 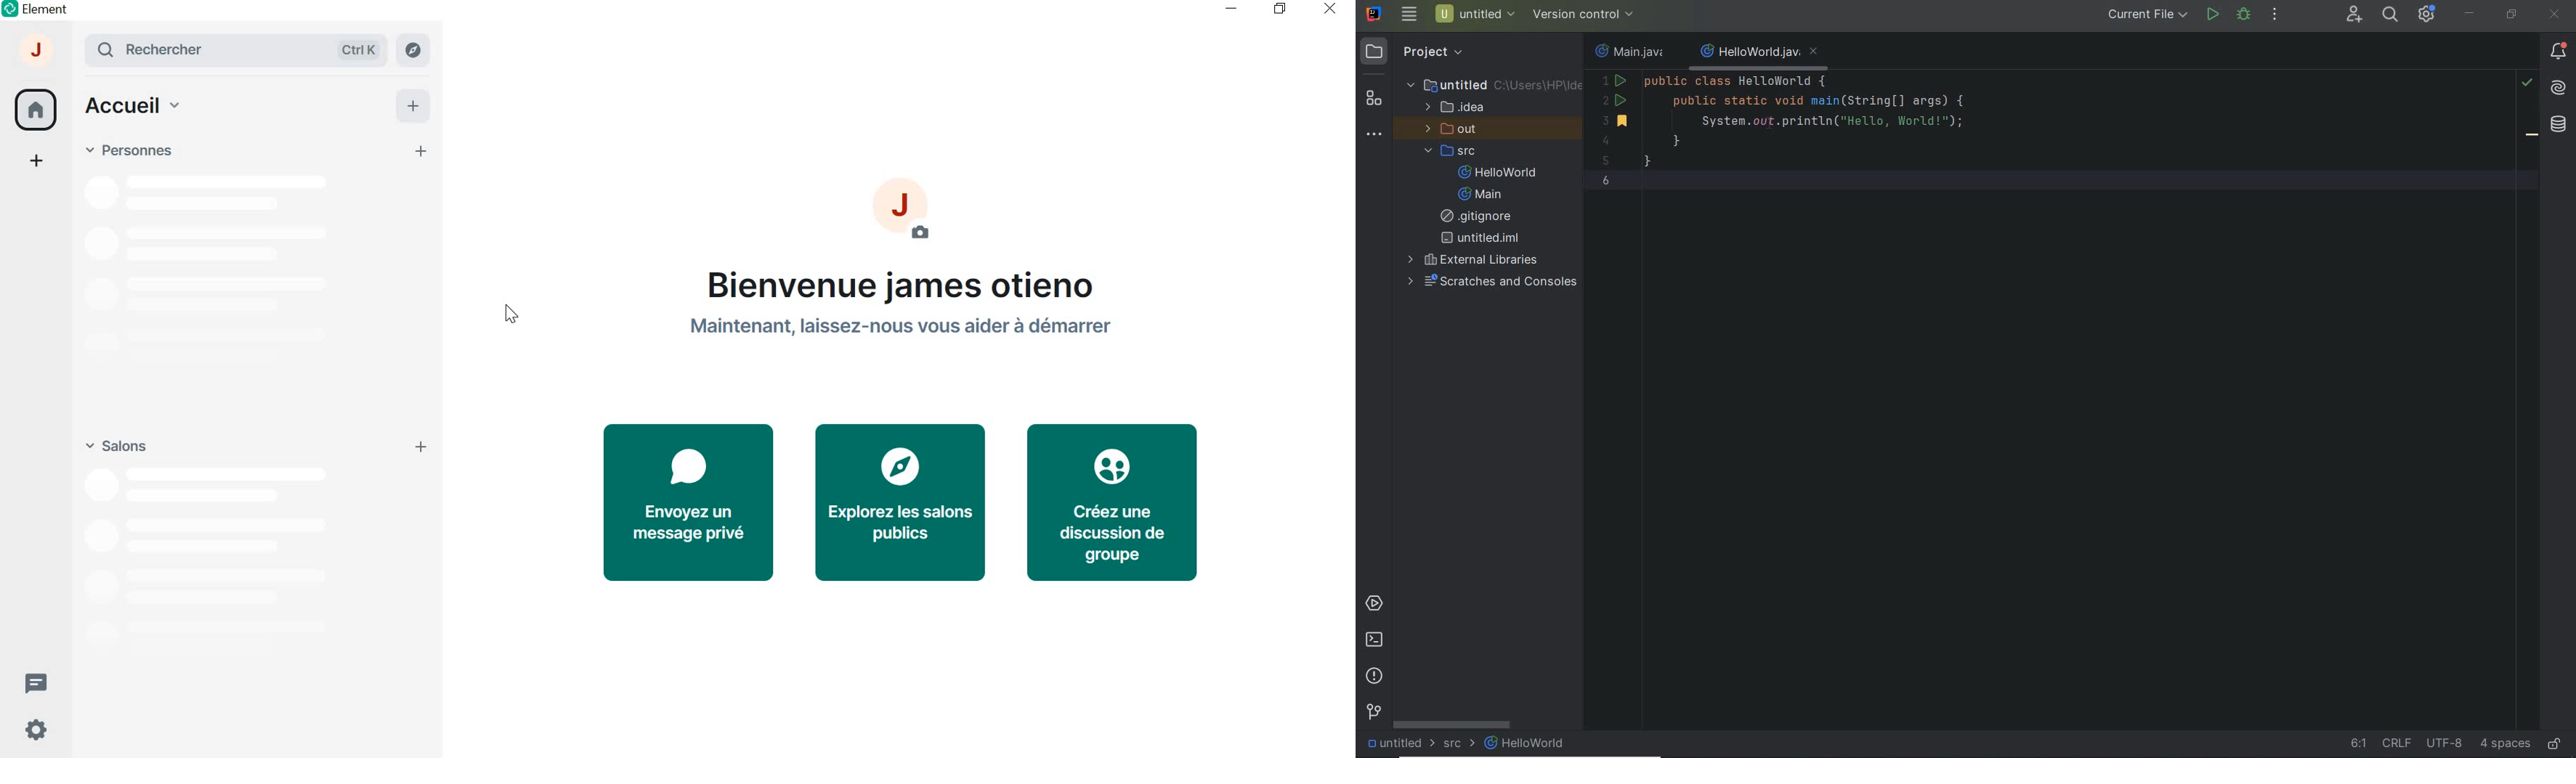 What do you see at coordinates (2470, 14) in the screenshot?
I see `minimize` at bounding box center [2470, 14].